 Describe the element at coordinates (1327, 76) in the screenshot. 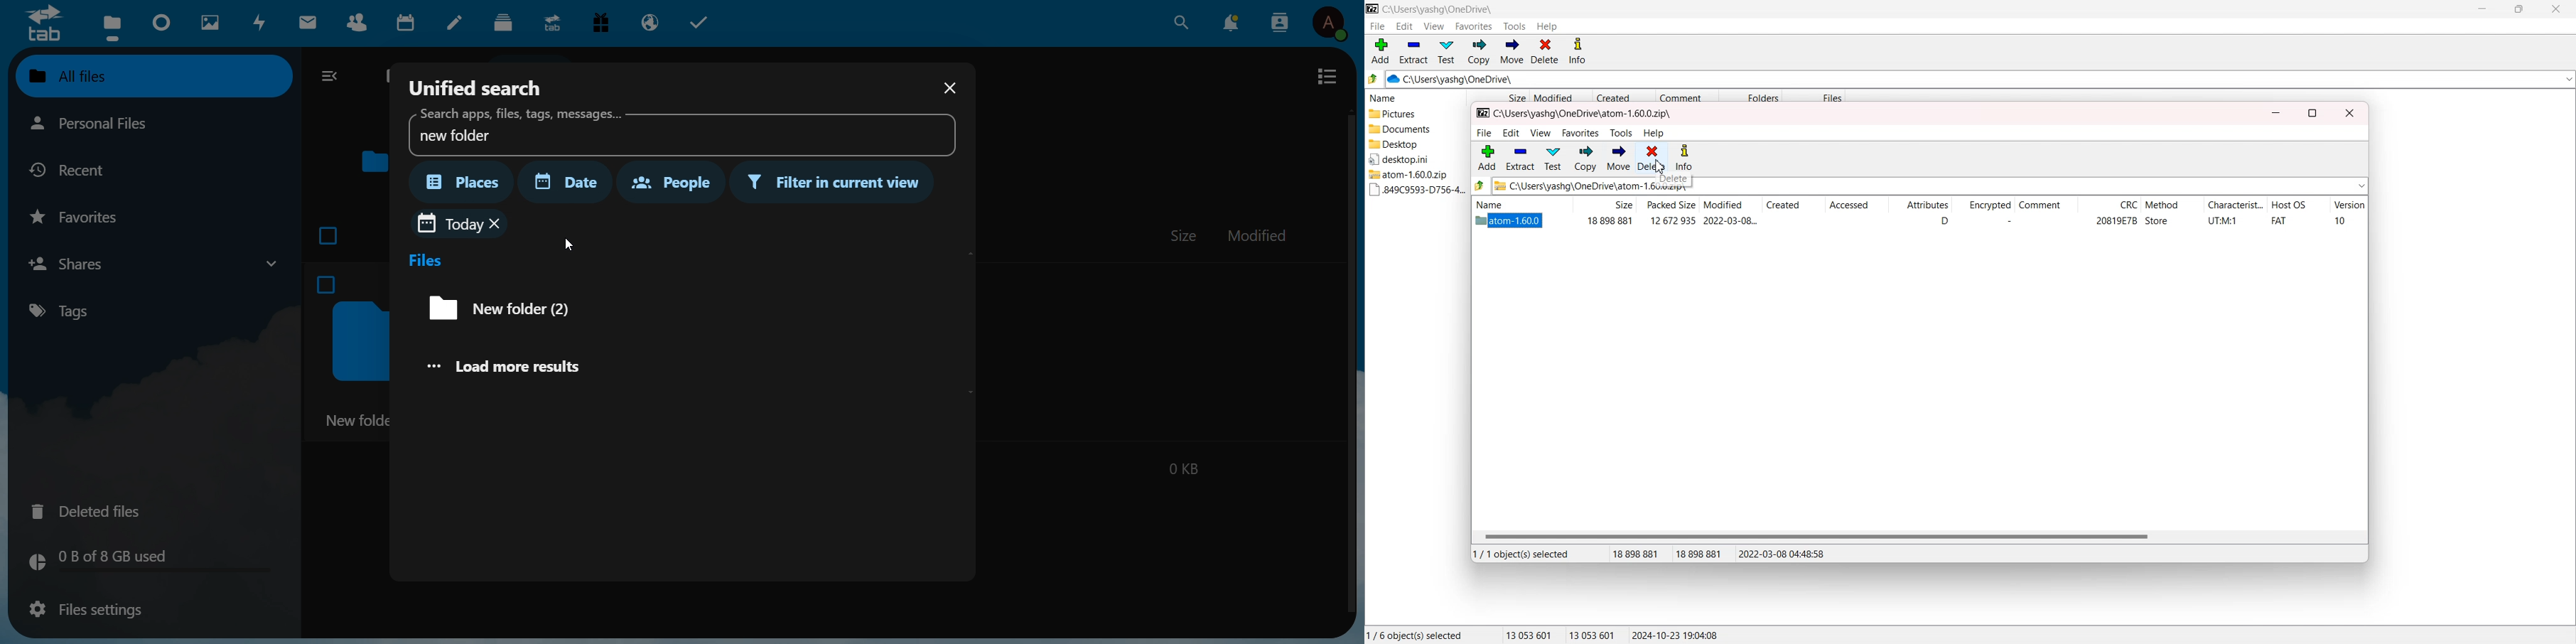

I see `view` at that location.